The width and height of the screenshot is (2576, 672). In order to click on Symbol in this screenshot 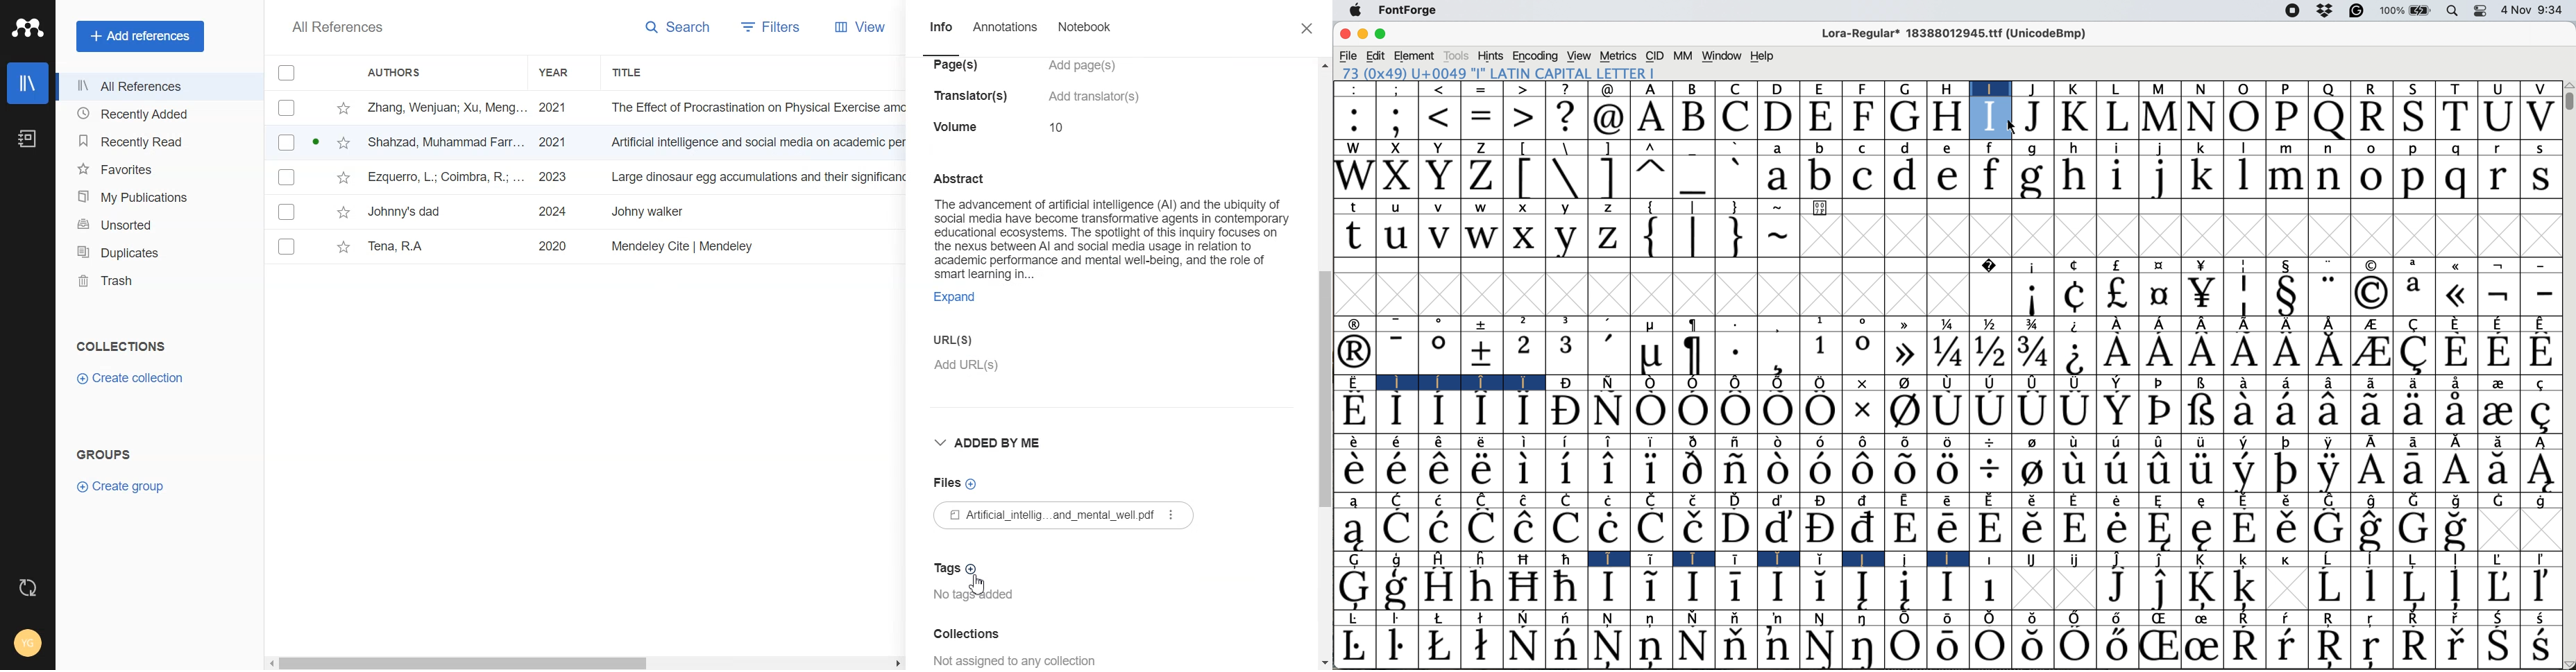, I will do `click(2543, 470)`.